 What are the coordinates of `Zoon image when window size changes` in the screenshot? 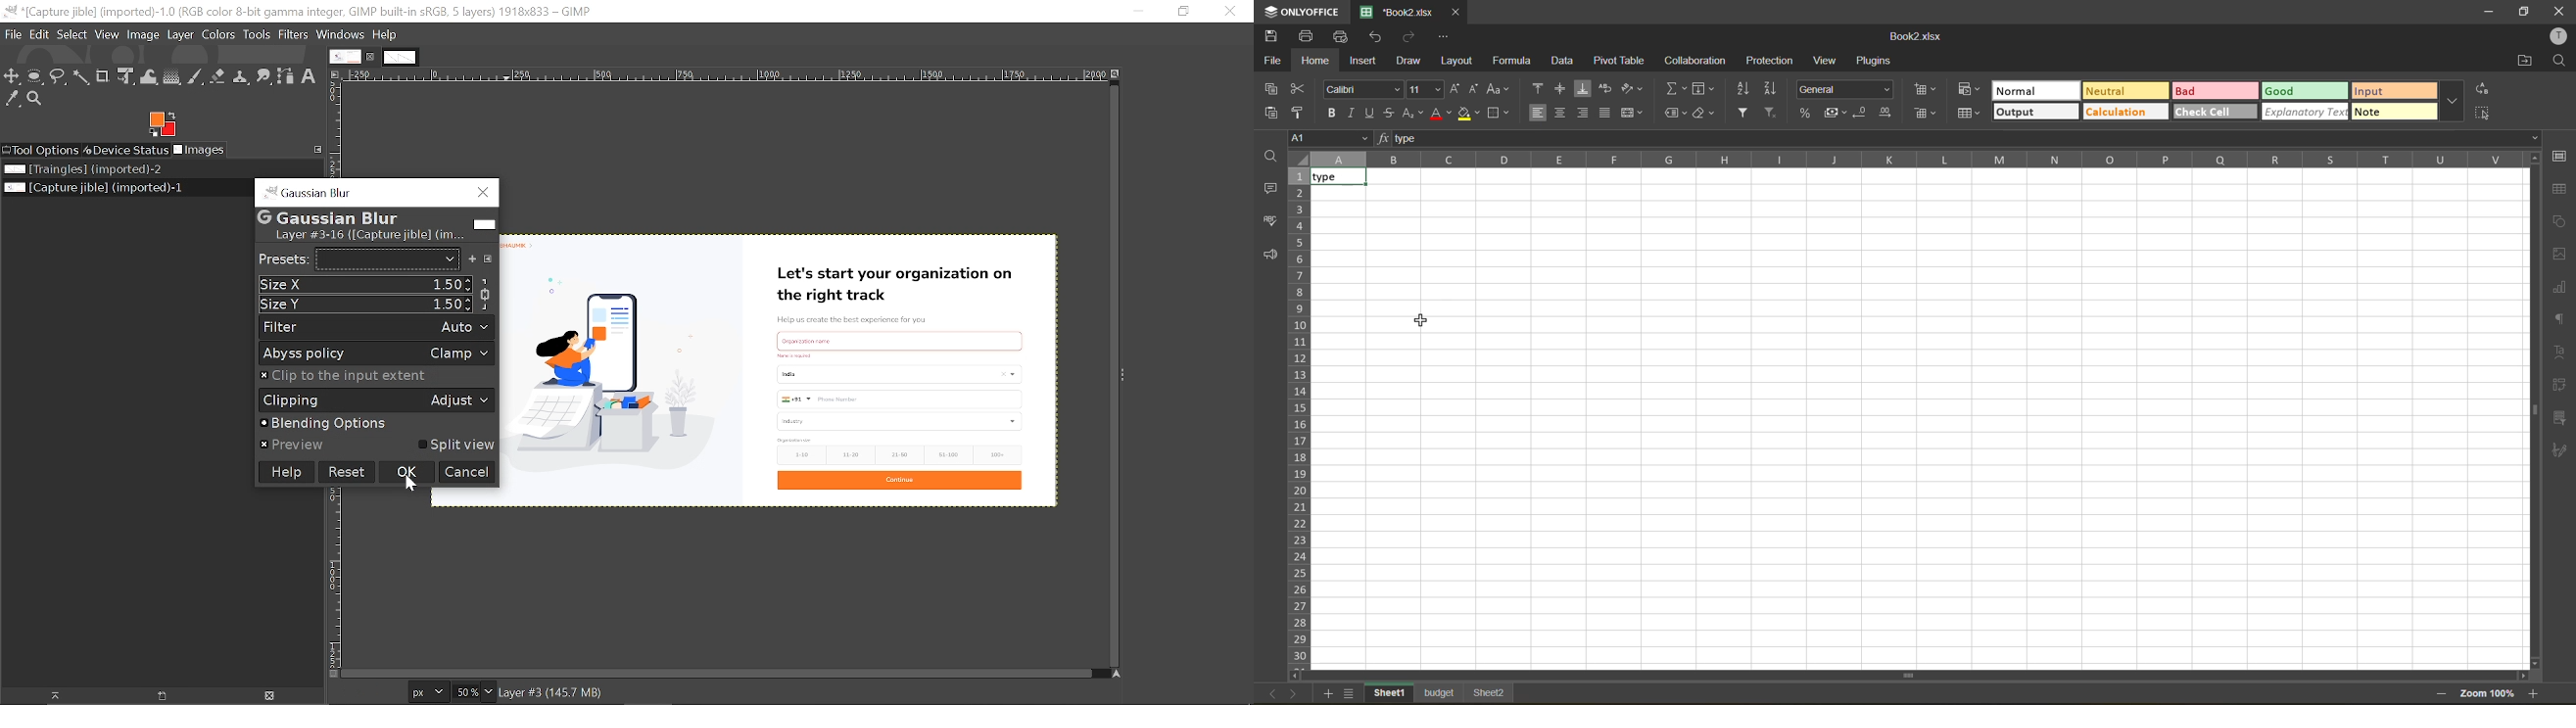 It's located at (1116, 73).